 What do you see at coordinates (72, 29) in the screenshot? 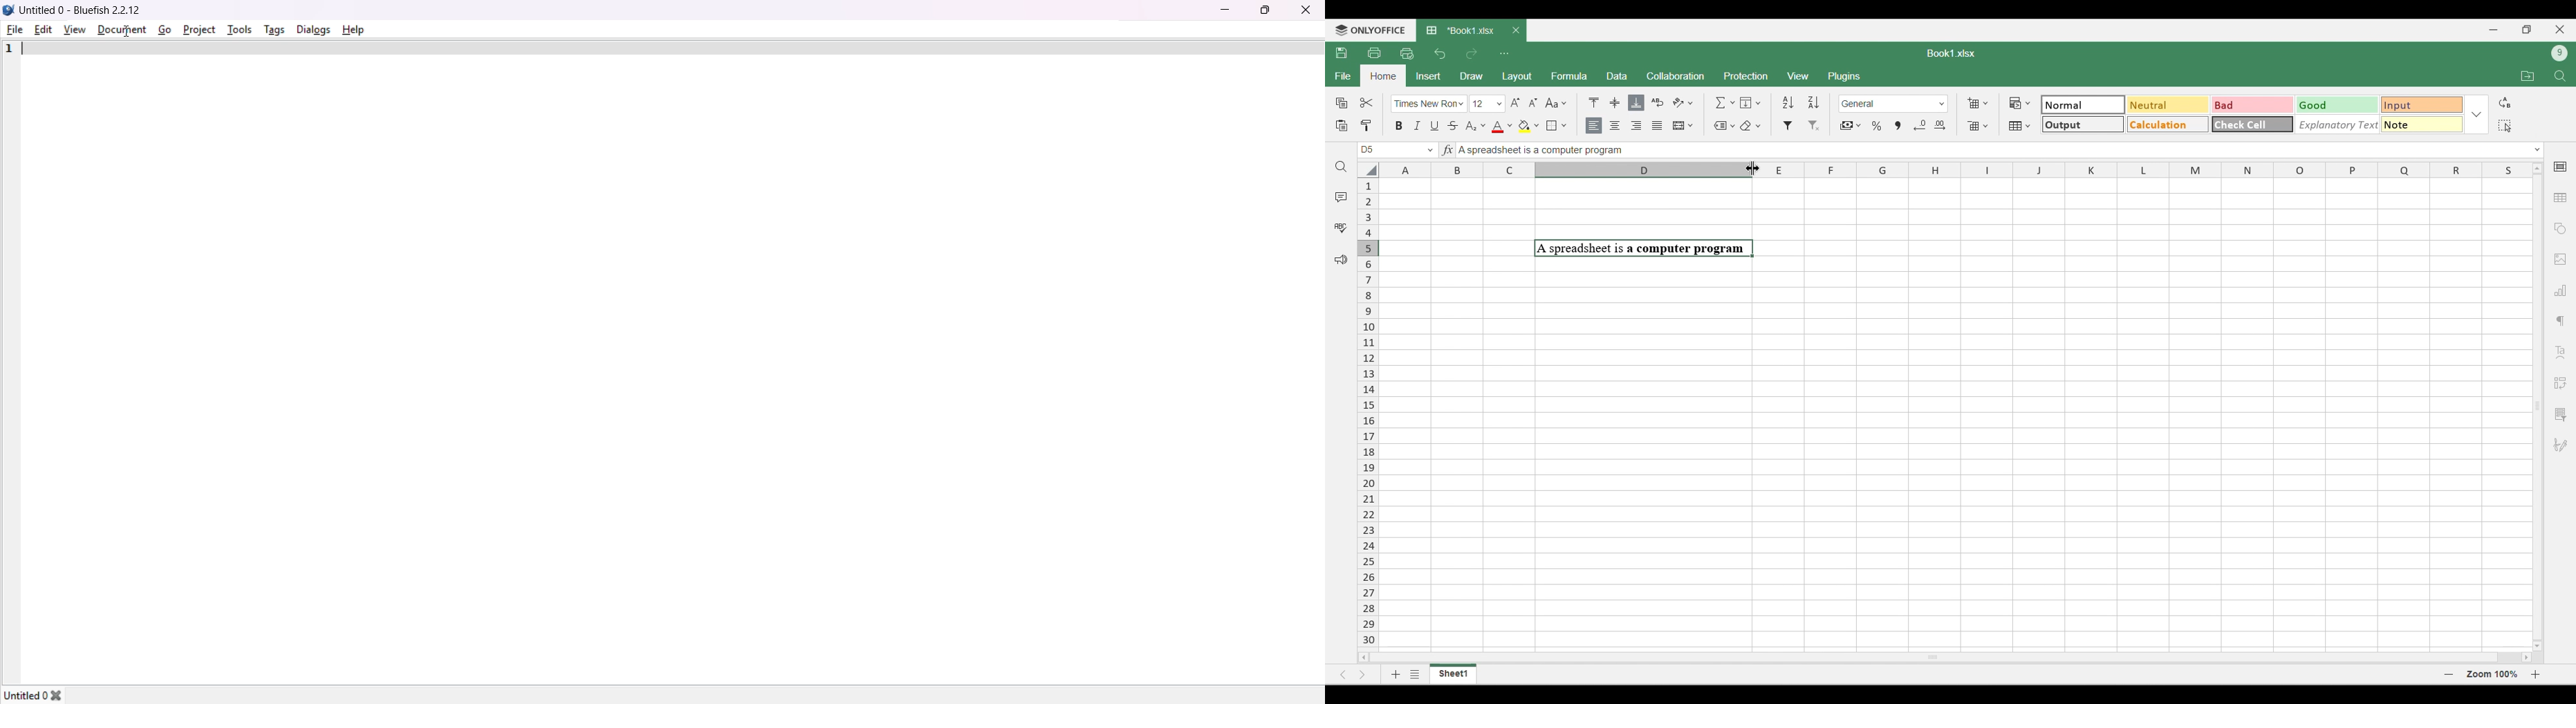
I see `view` at bounding box center [72, 29].